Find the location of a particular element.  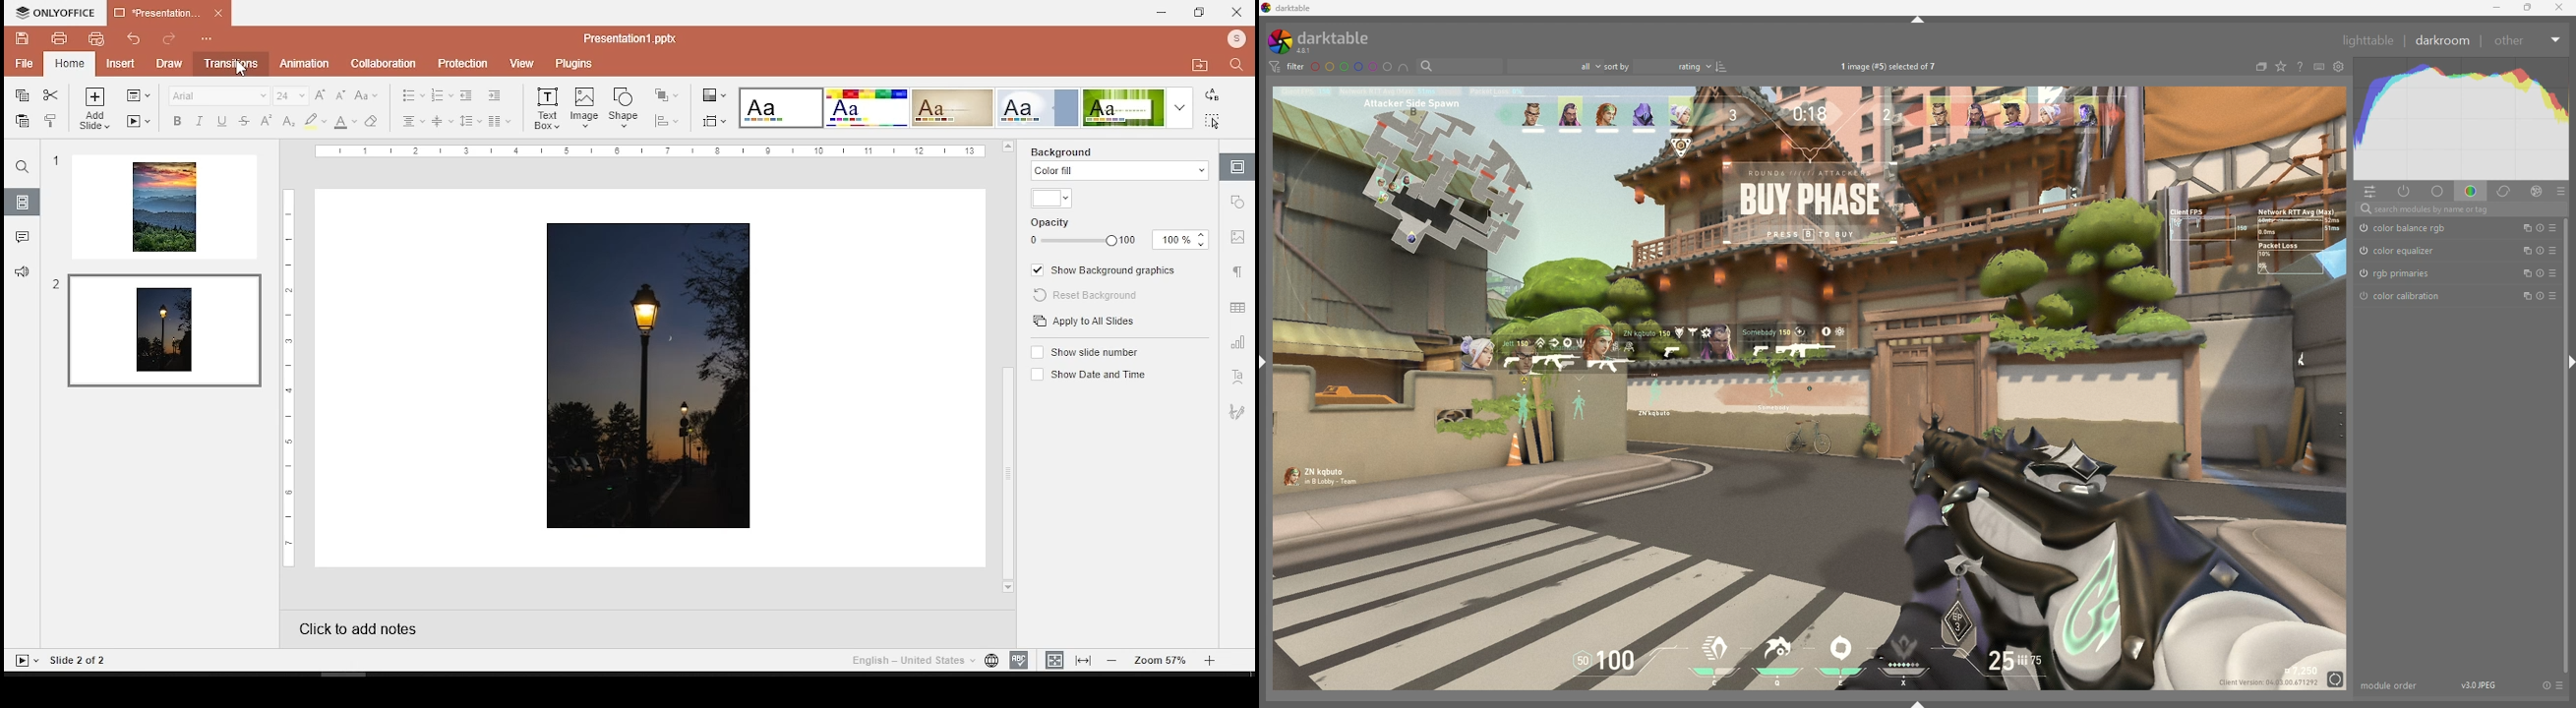

language is located at coordinates (990, 661).